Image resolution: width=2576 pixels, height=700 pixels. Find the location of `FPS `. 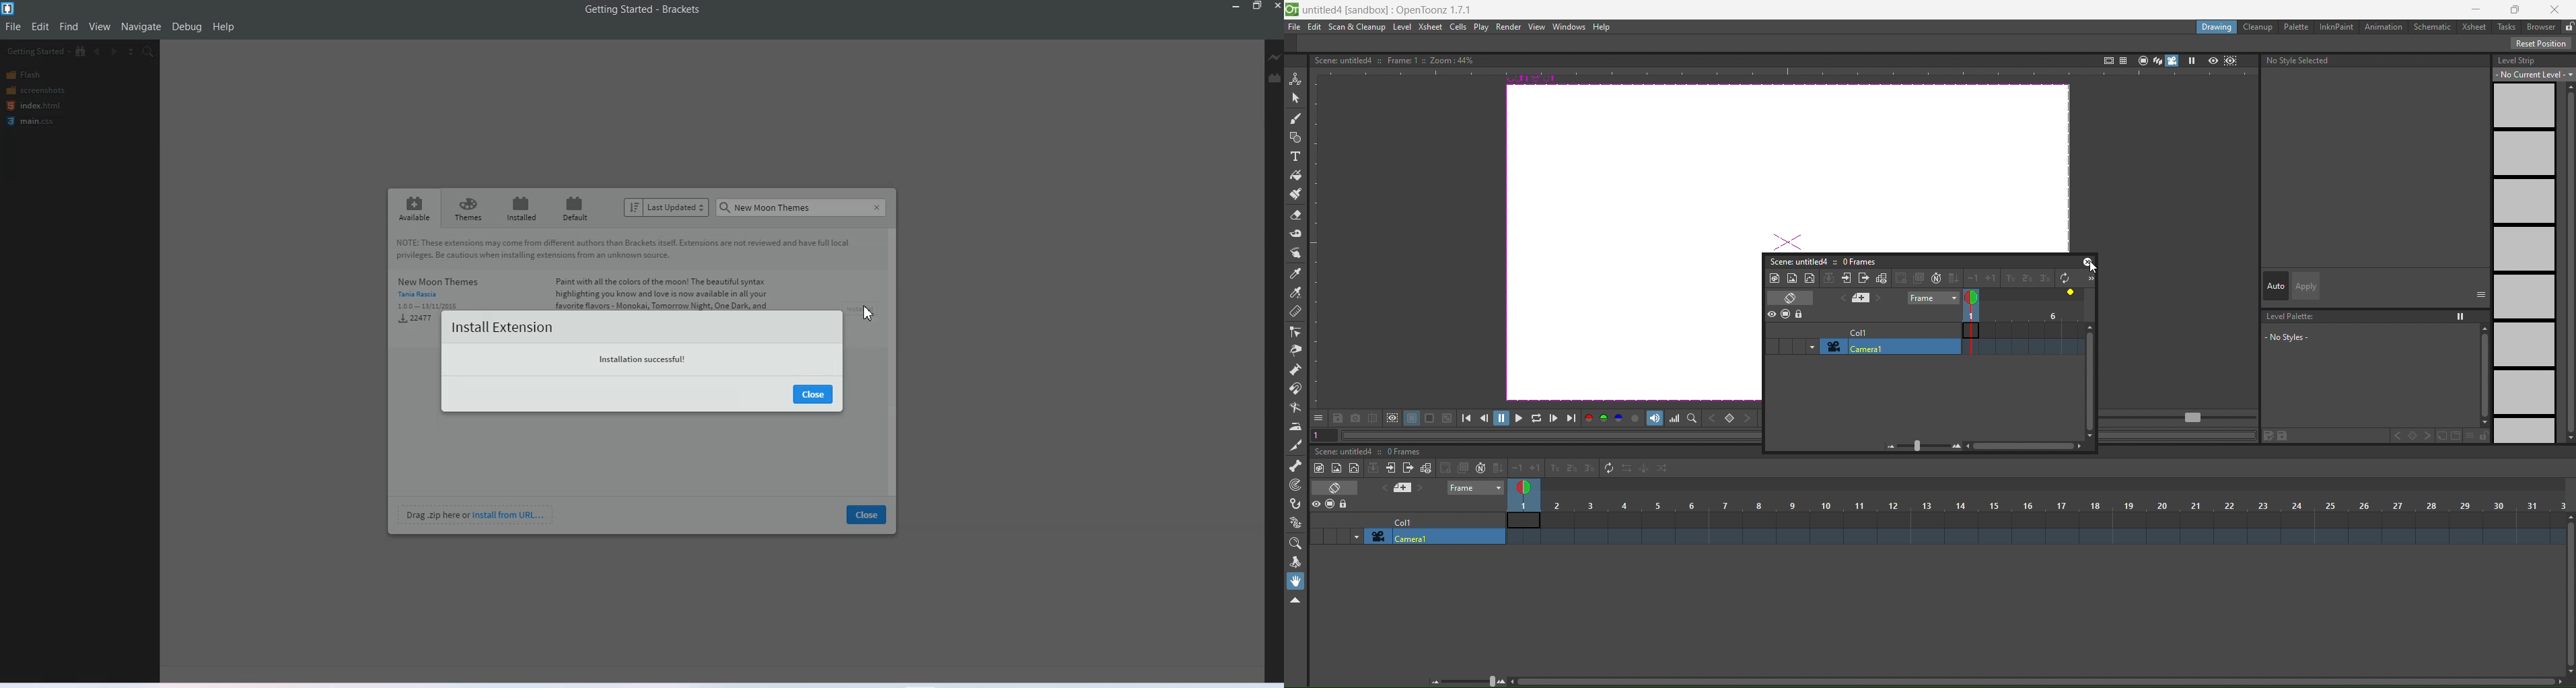

FPS  is located at coordinates (2180, 418).